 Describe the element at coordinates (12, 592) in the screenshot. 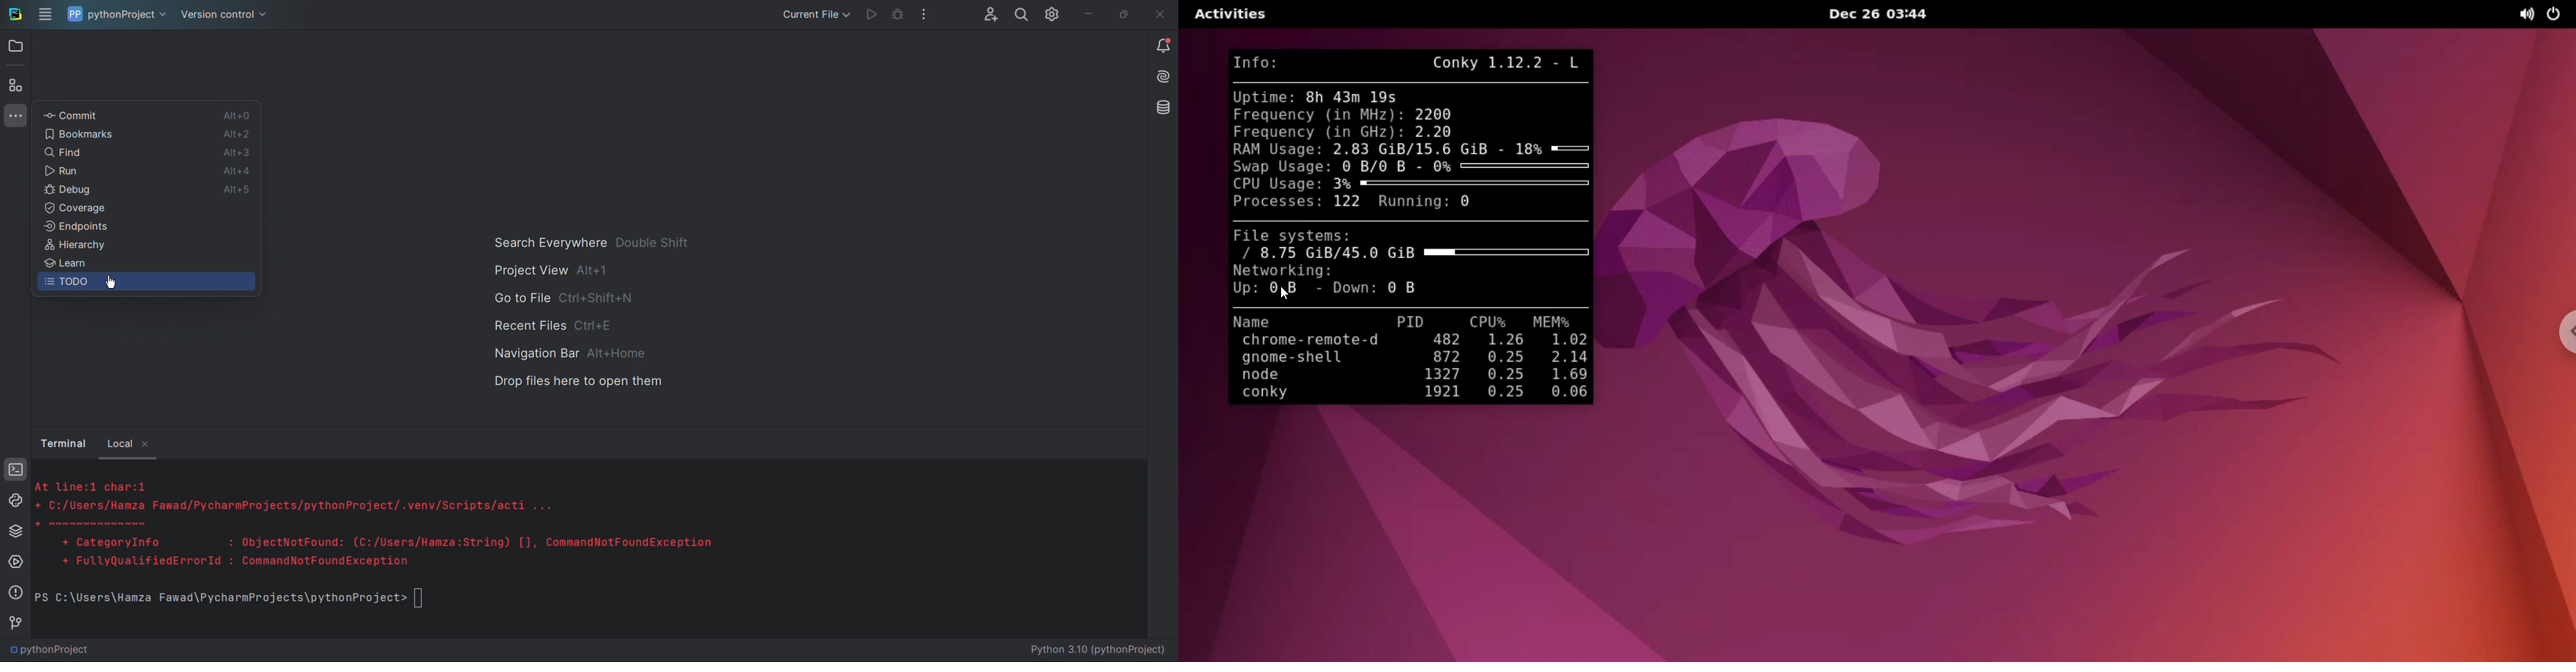

I see `Problems` at that location.